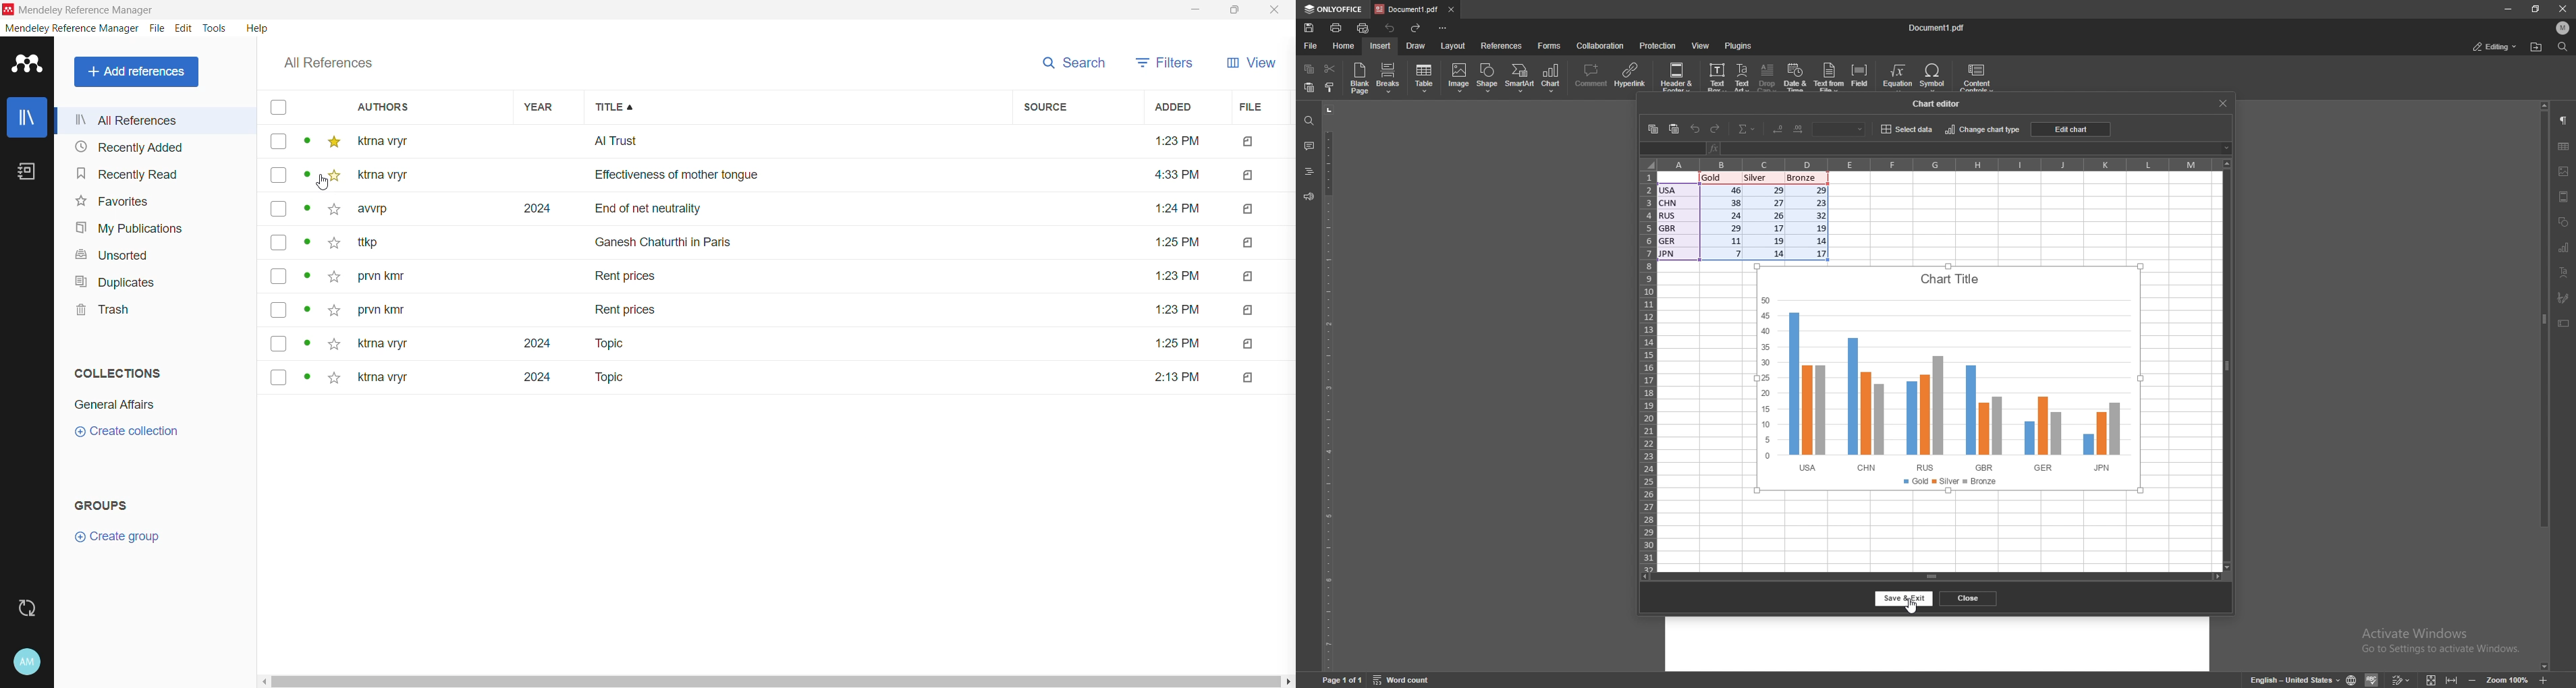 The width and height of the screenshot is (2576, 700). I want to click on headers, so click(1308, 171).